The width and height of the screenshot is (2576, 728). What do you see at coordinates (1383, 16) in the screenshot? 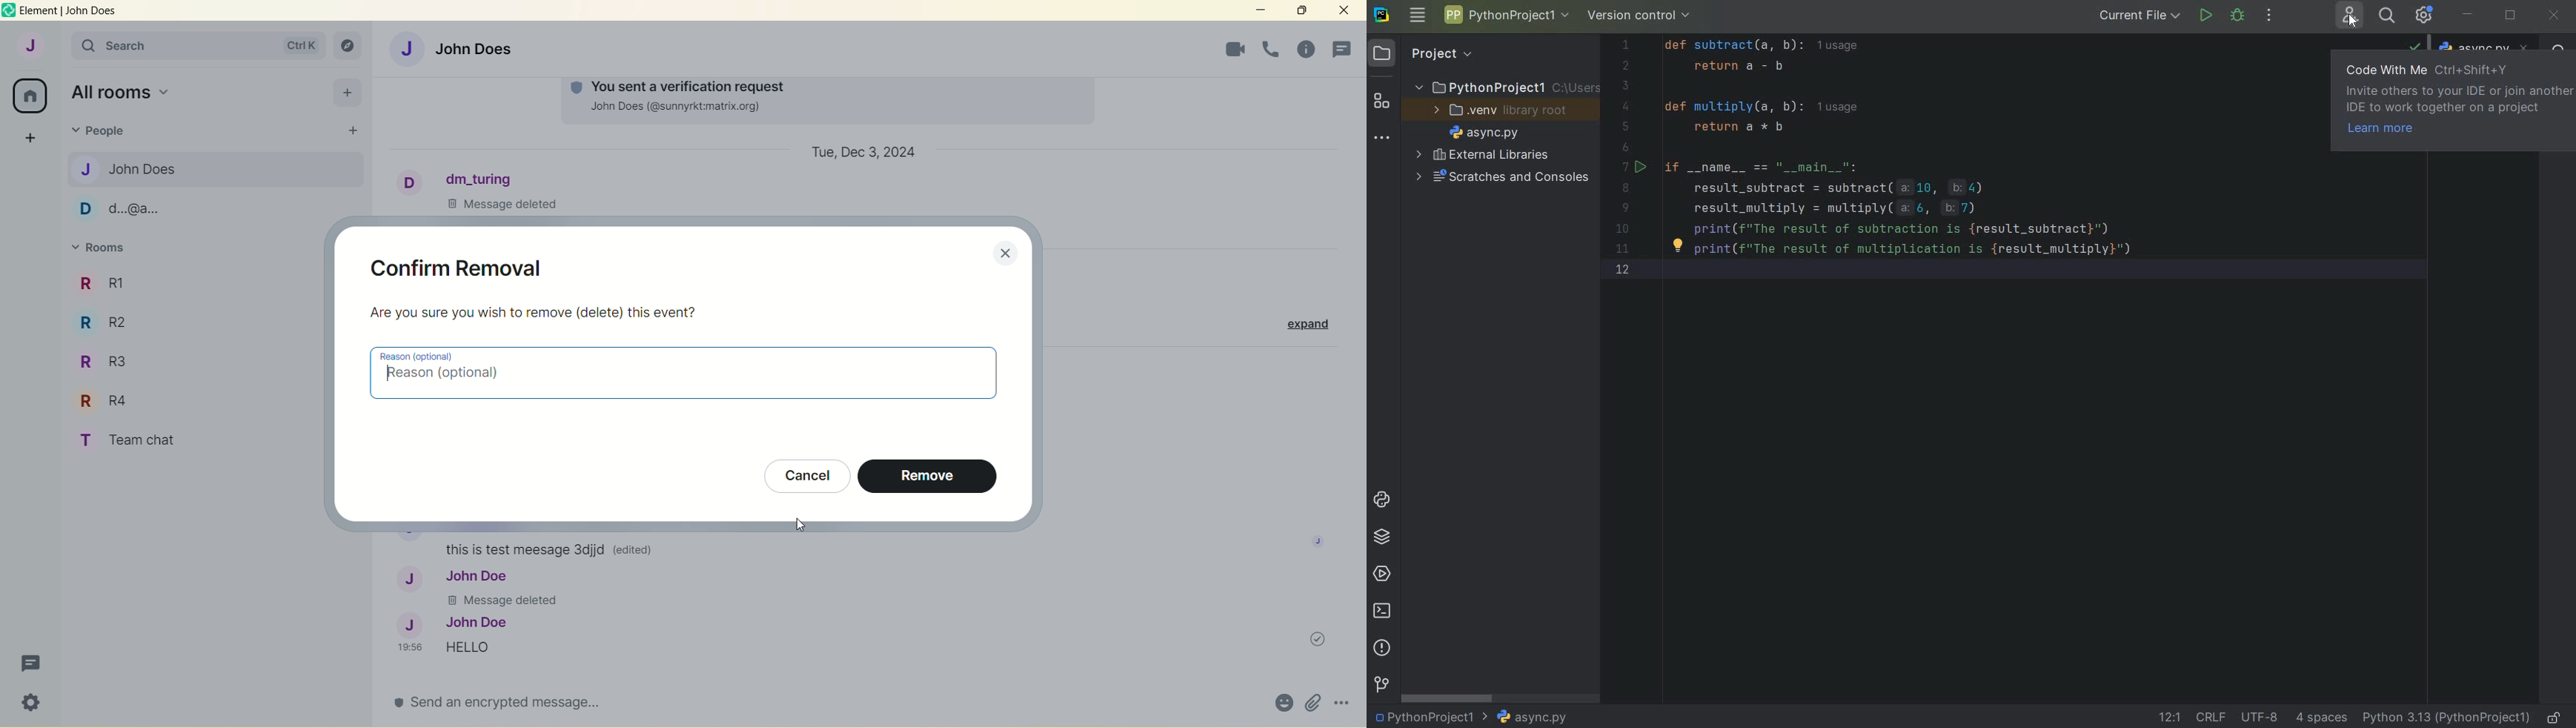
I see `SYSTEM LOGO` at bounding box center [1383, 16].